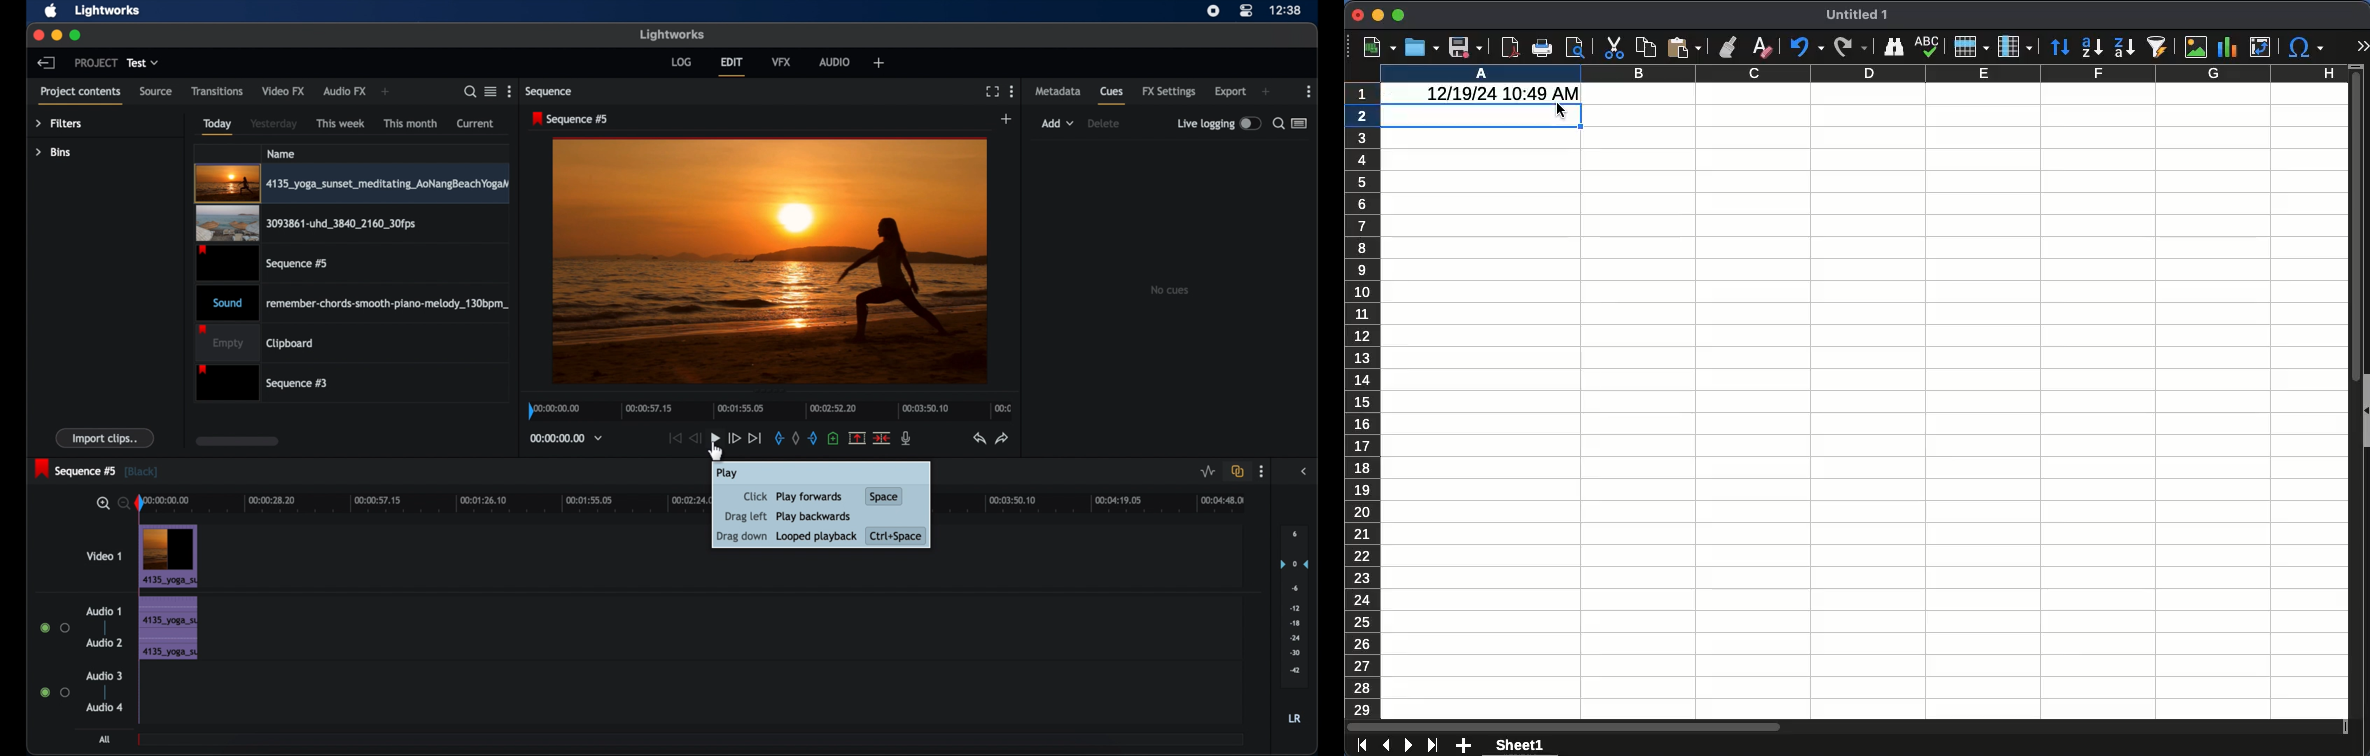 This screenshot has width=2380, height=756. What do you see at coordinates (1852, 47) in the screenshot?
I see `redo` at bounding box center [1852, 47].